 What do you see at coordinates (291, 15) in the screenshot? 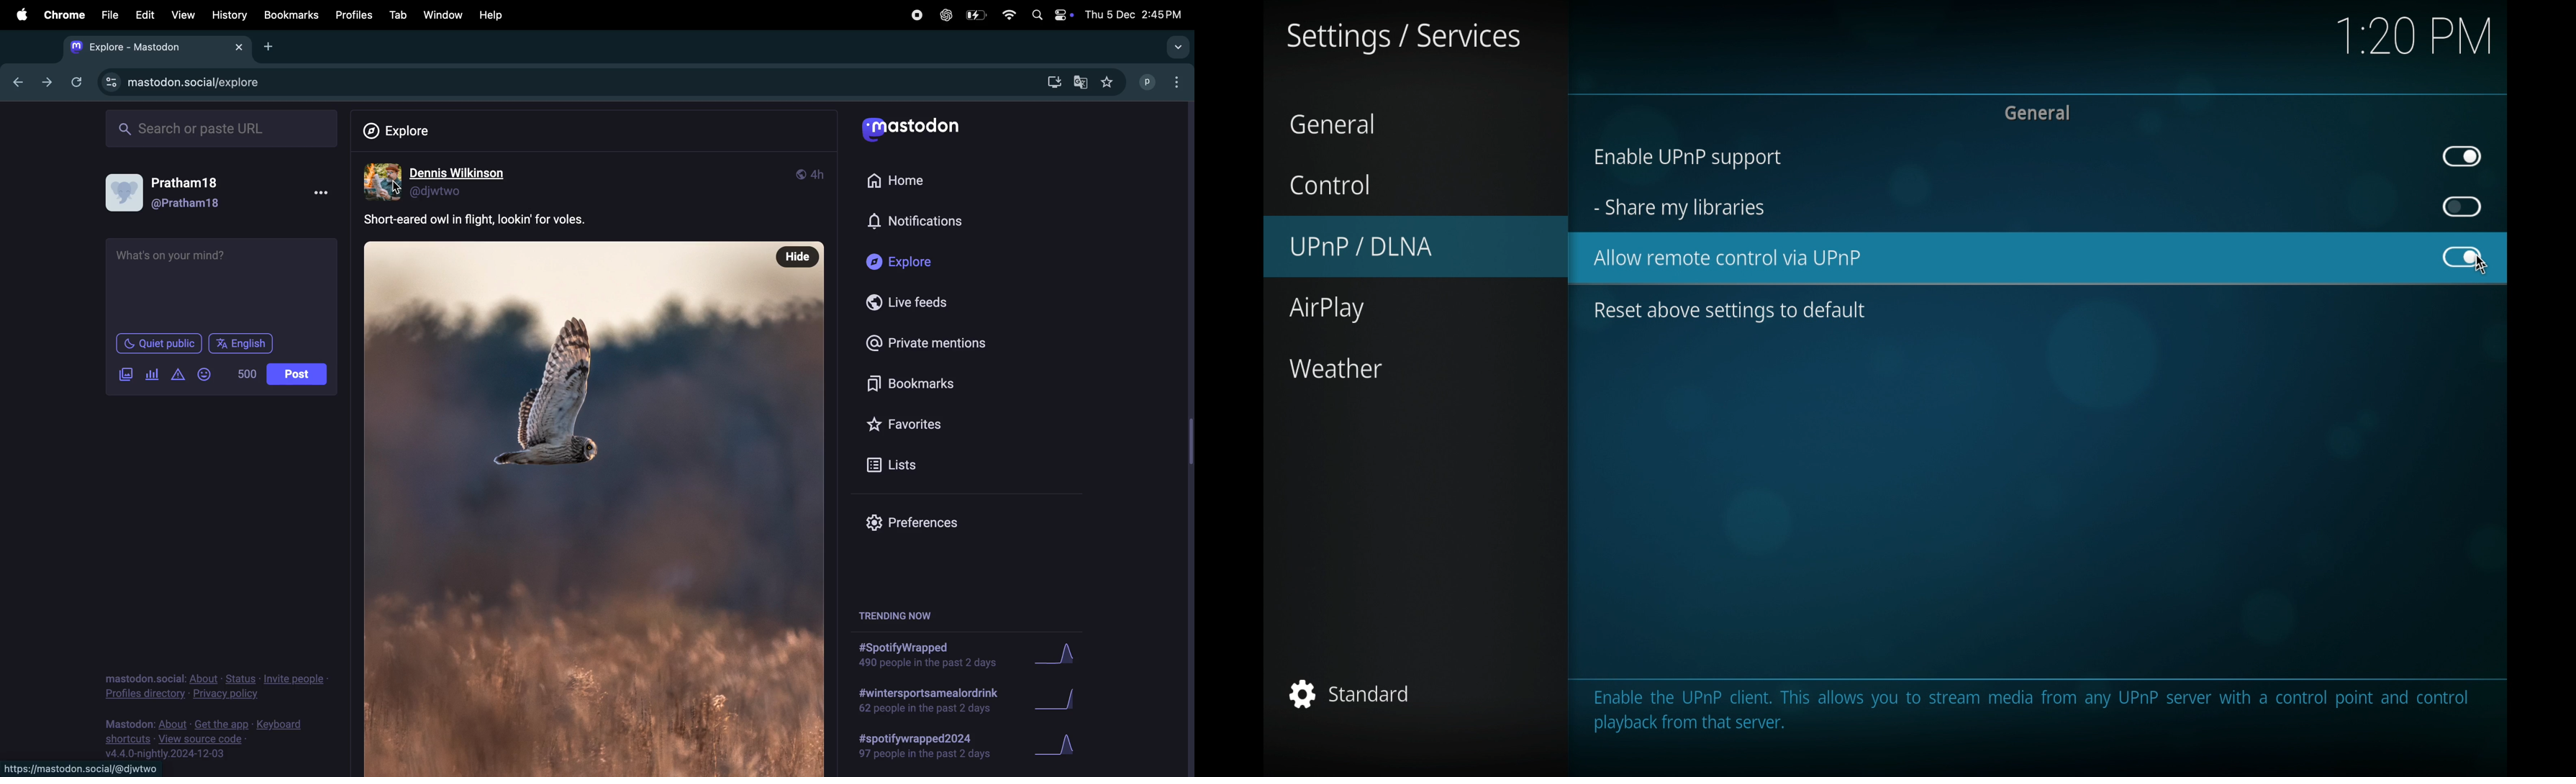
I see `Bookmark` at bounding box center [291, 15].